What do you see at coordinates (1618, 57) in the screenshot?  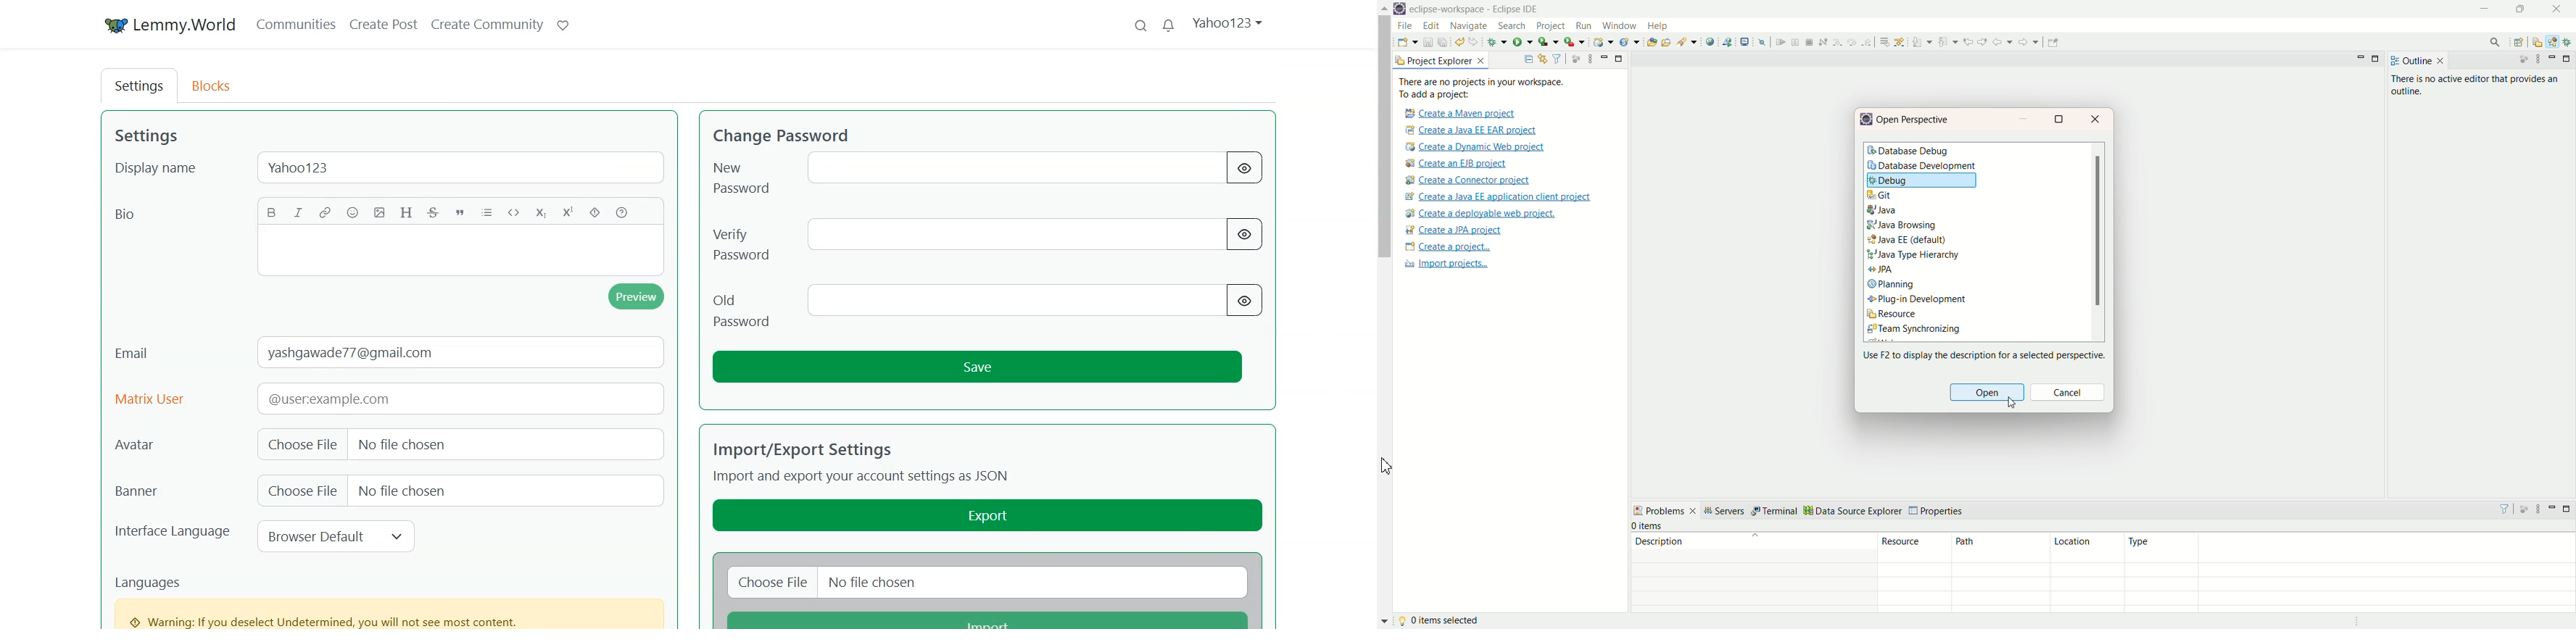 I see `maximize` at bounding box center [1618, 57].